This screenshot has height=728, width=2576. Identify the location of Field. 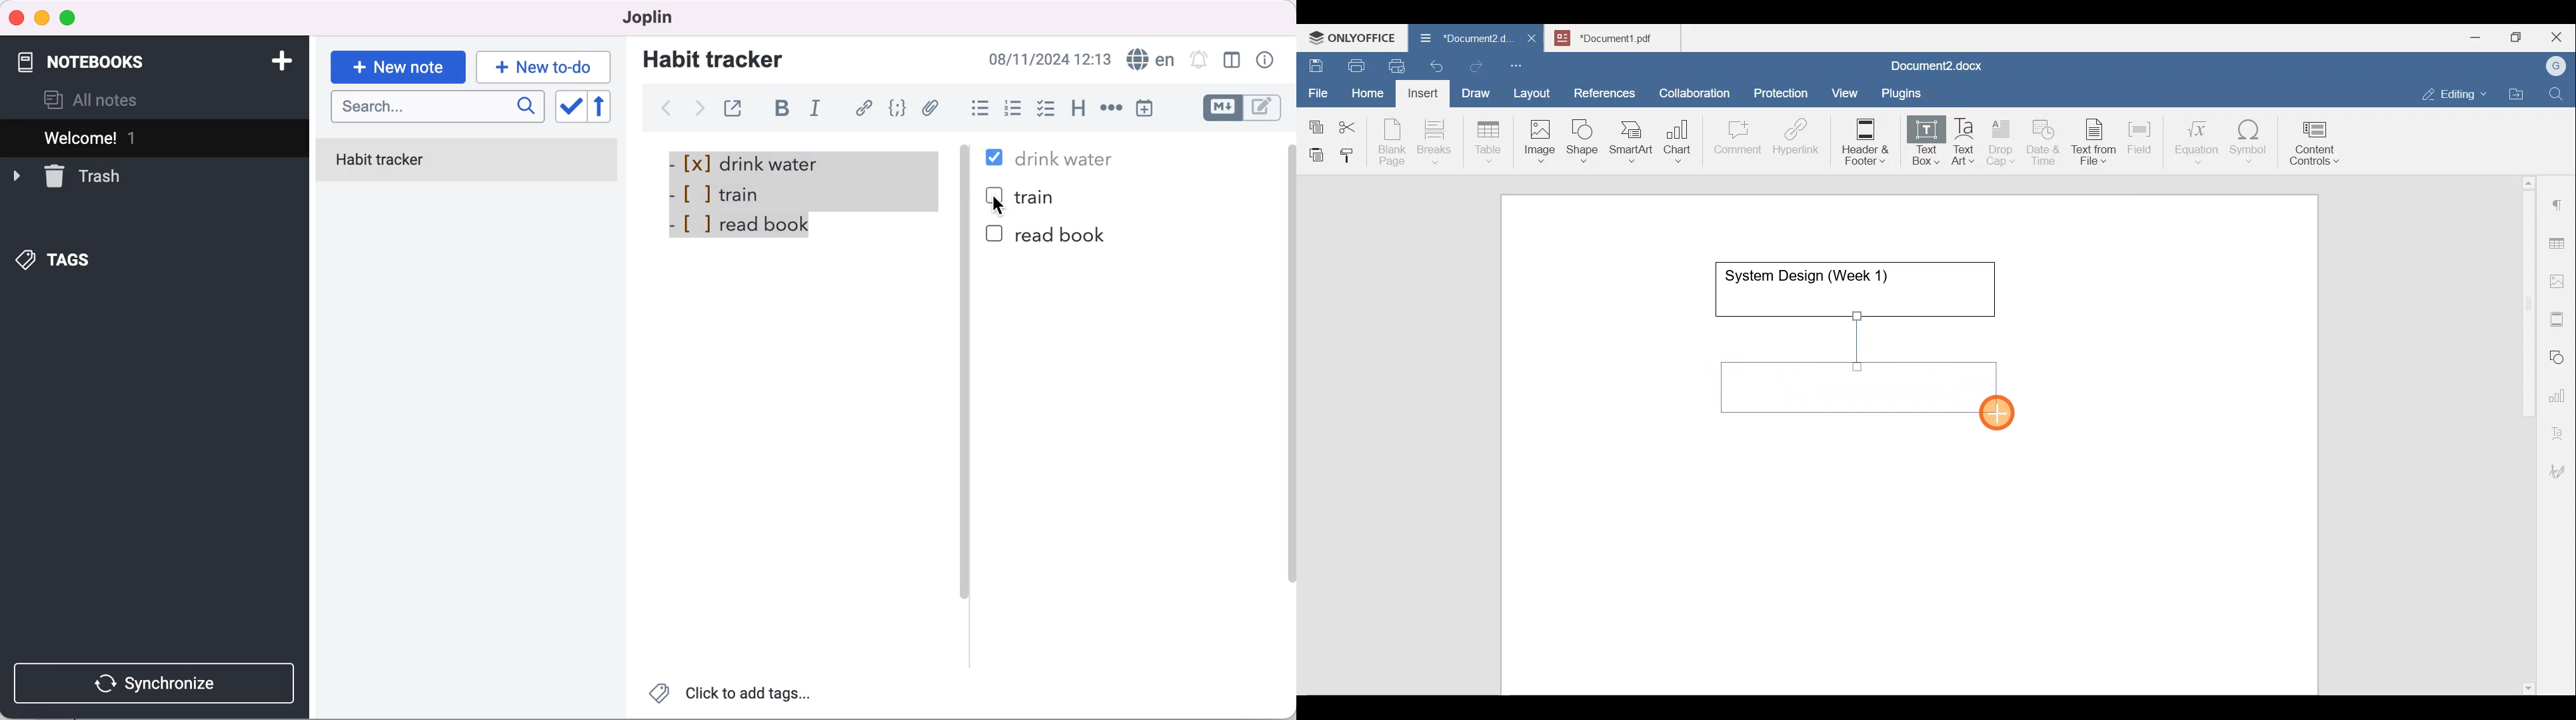
(2139, 135).